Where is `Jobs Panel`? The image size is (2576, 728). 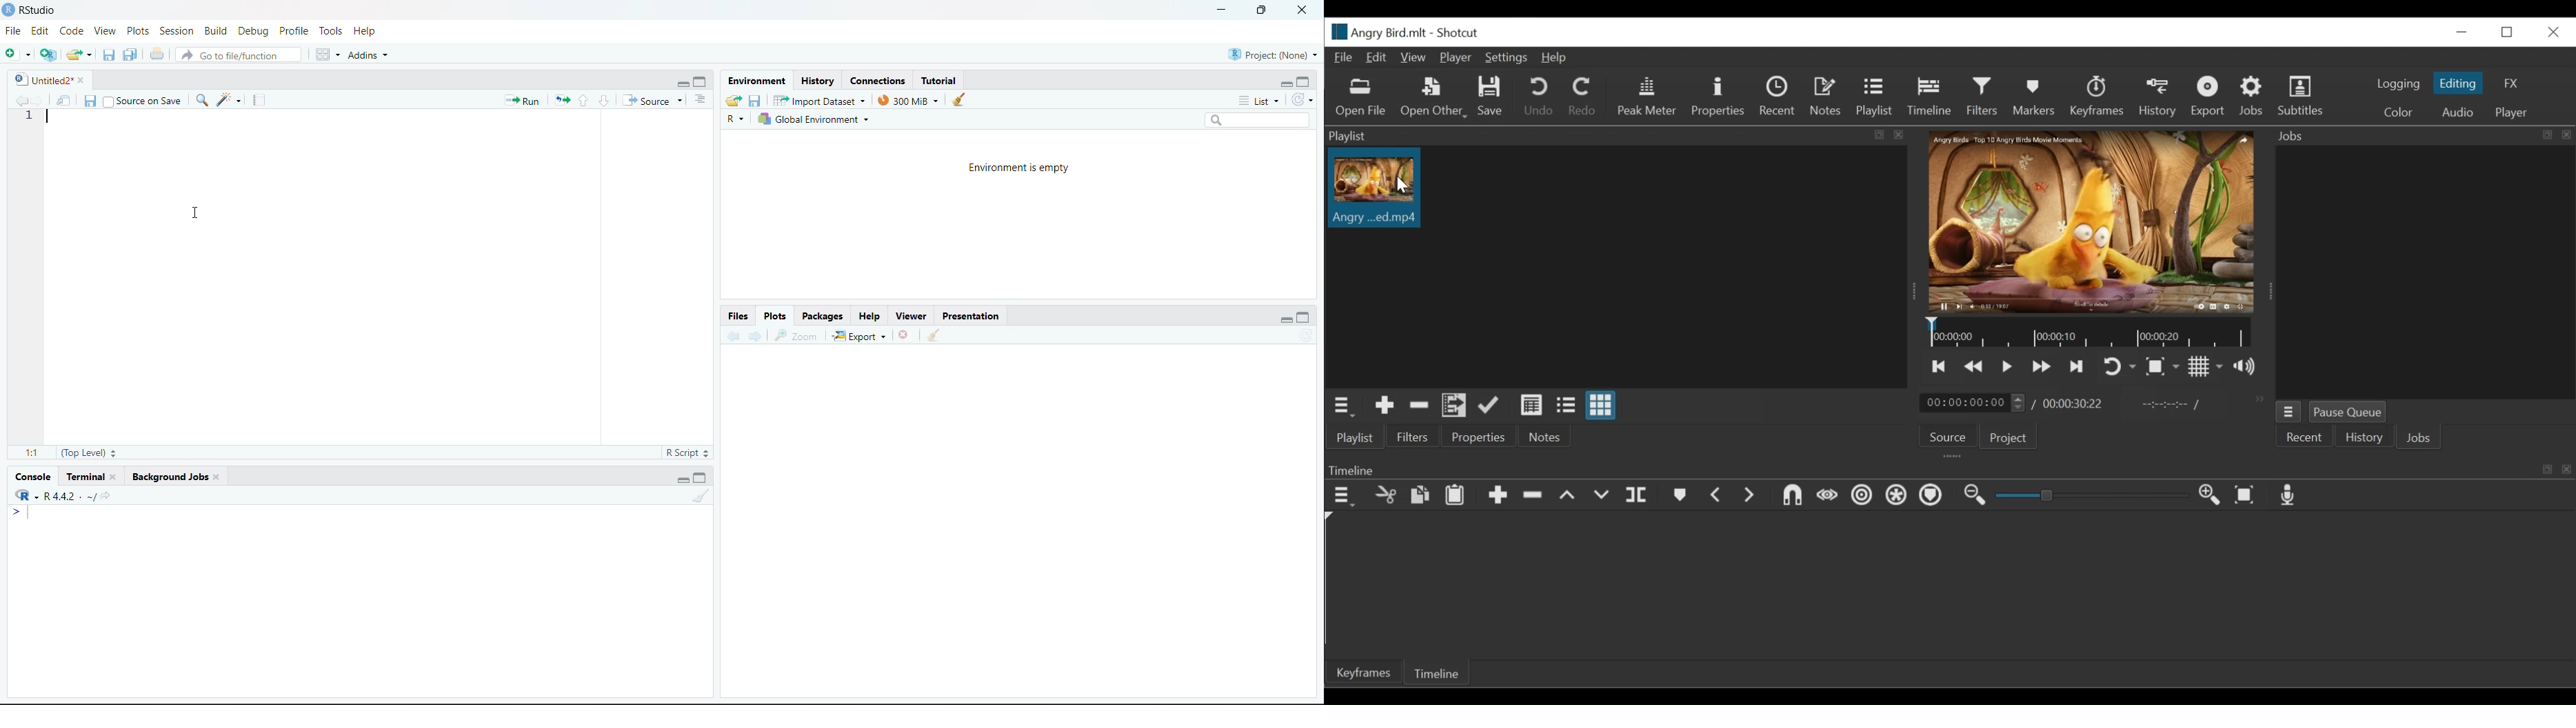 Jobs Panel is located at coordinates (2421, 136).